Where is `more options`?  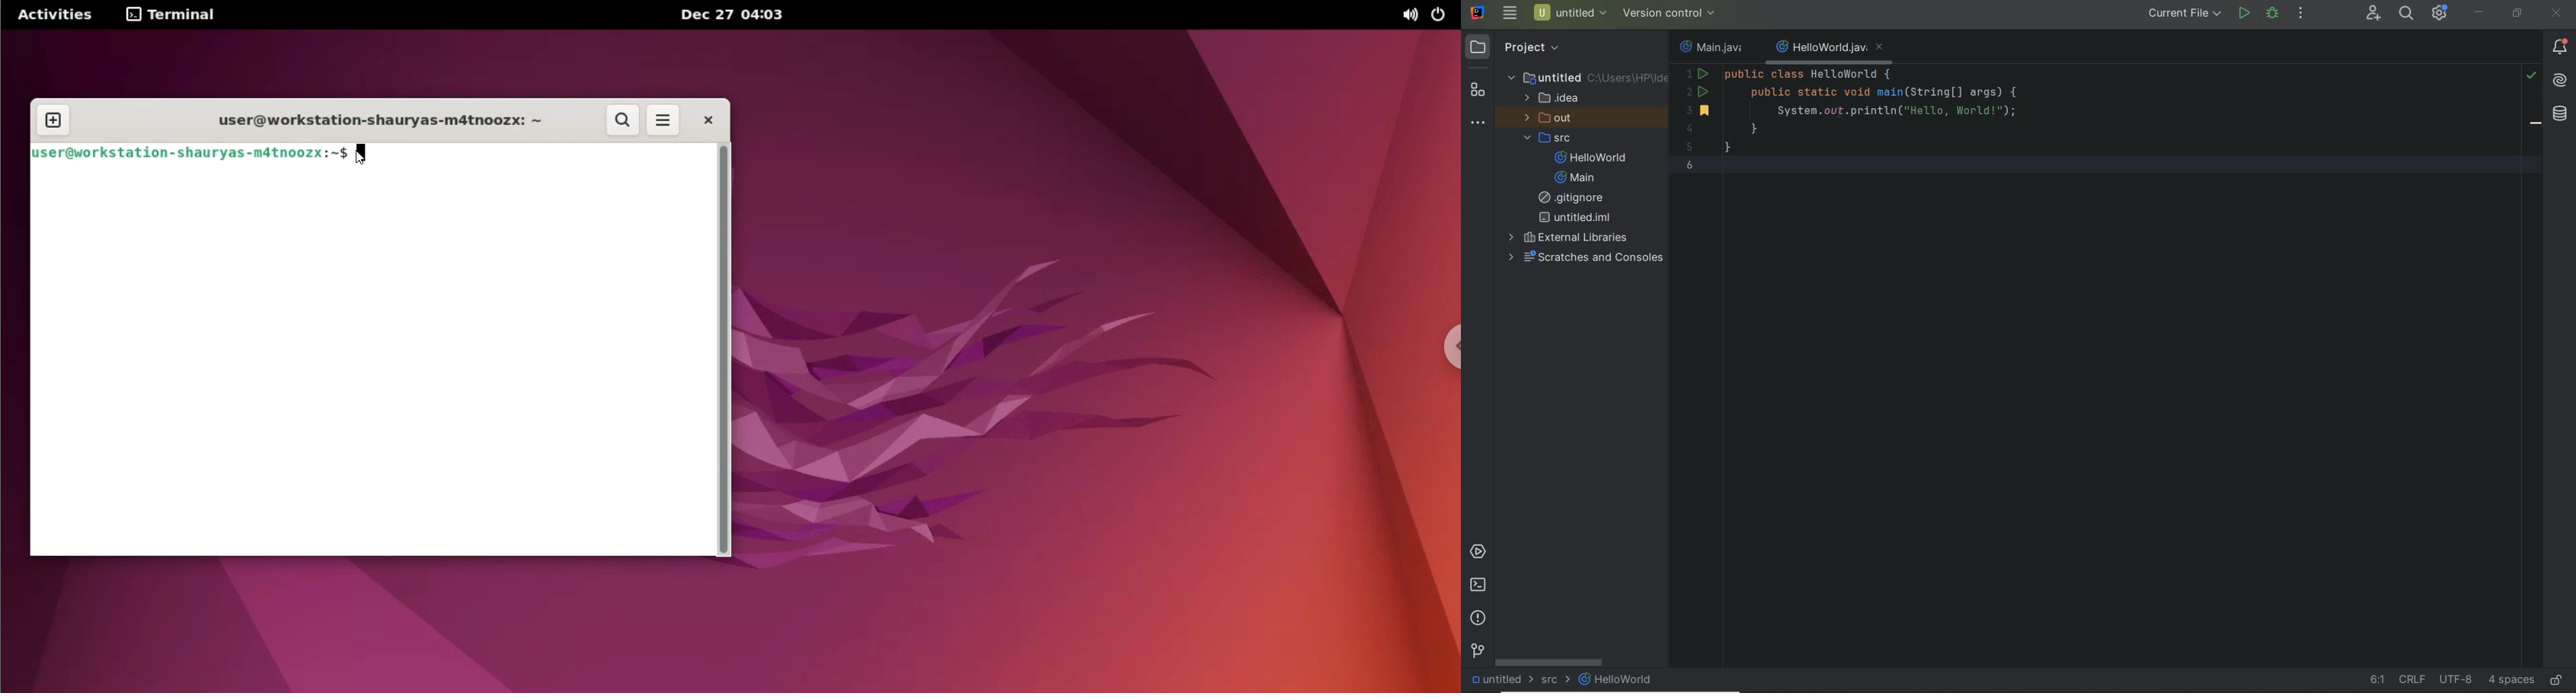 more options is located at coordinates (663, 121).